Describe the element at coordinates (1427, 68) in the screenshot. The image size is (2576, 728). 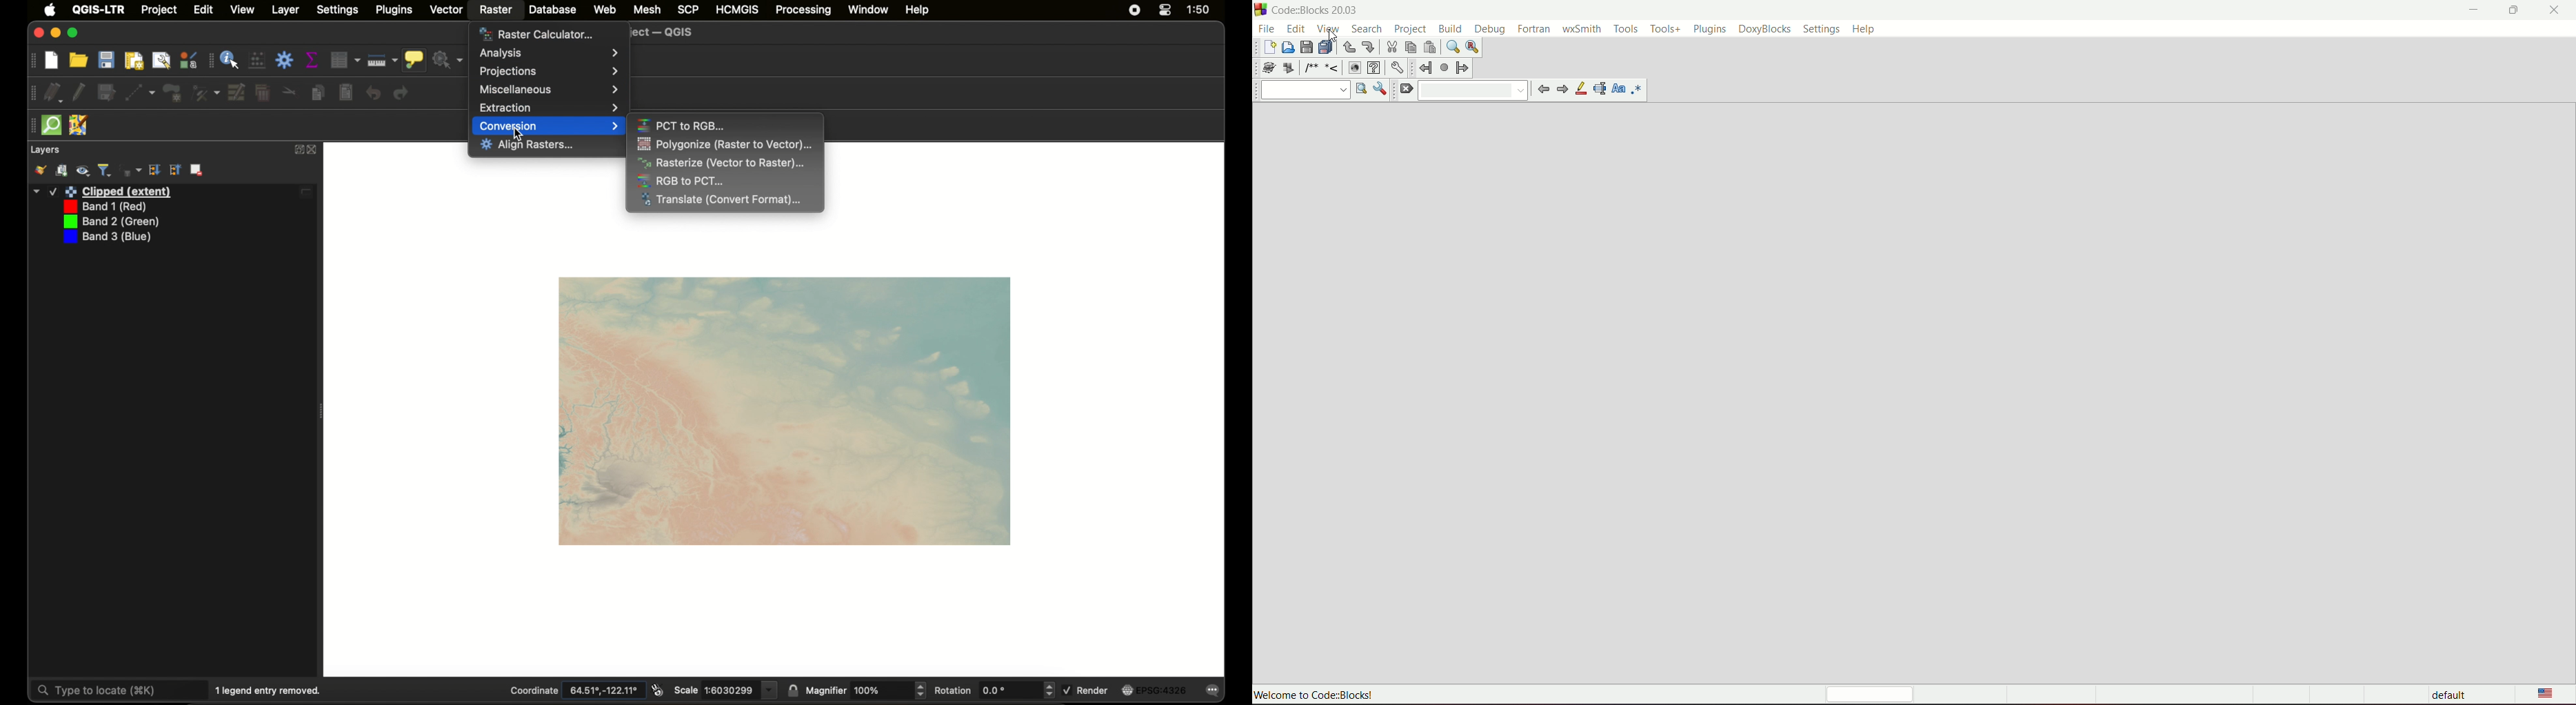
I see `jump back` at that location.